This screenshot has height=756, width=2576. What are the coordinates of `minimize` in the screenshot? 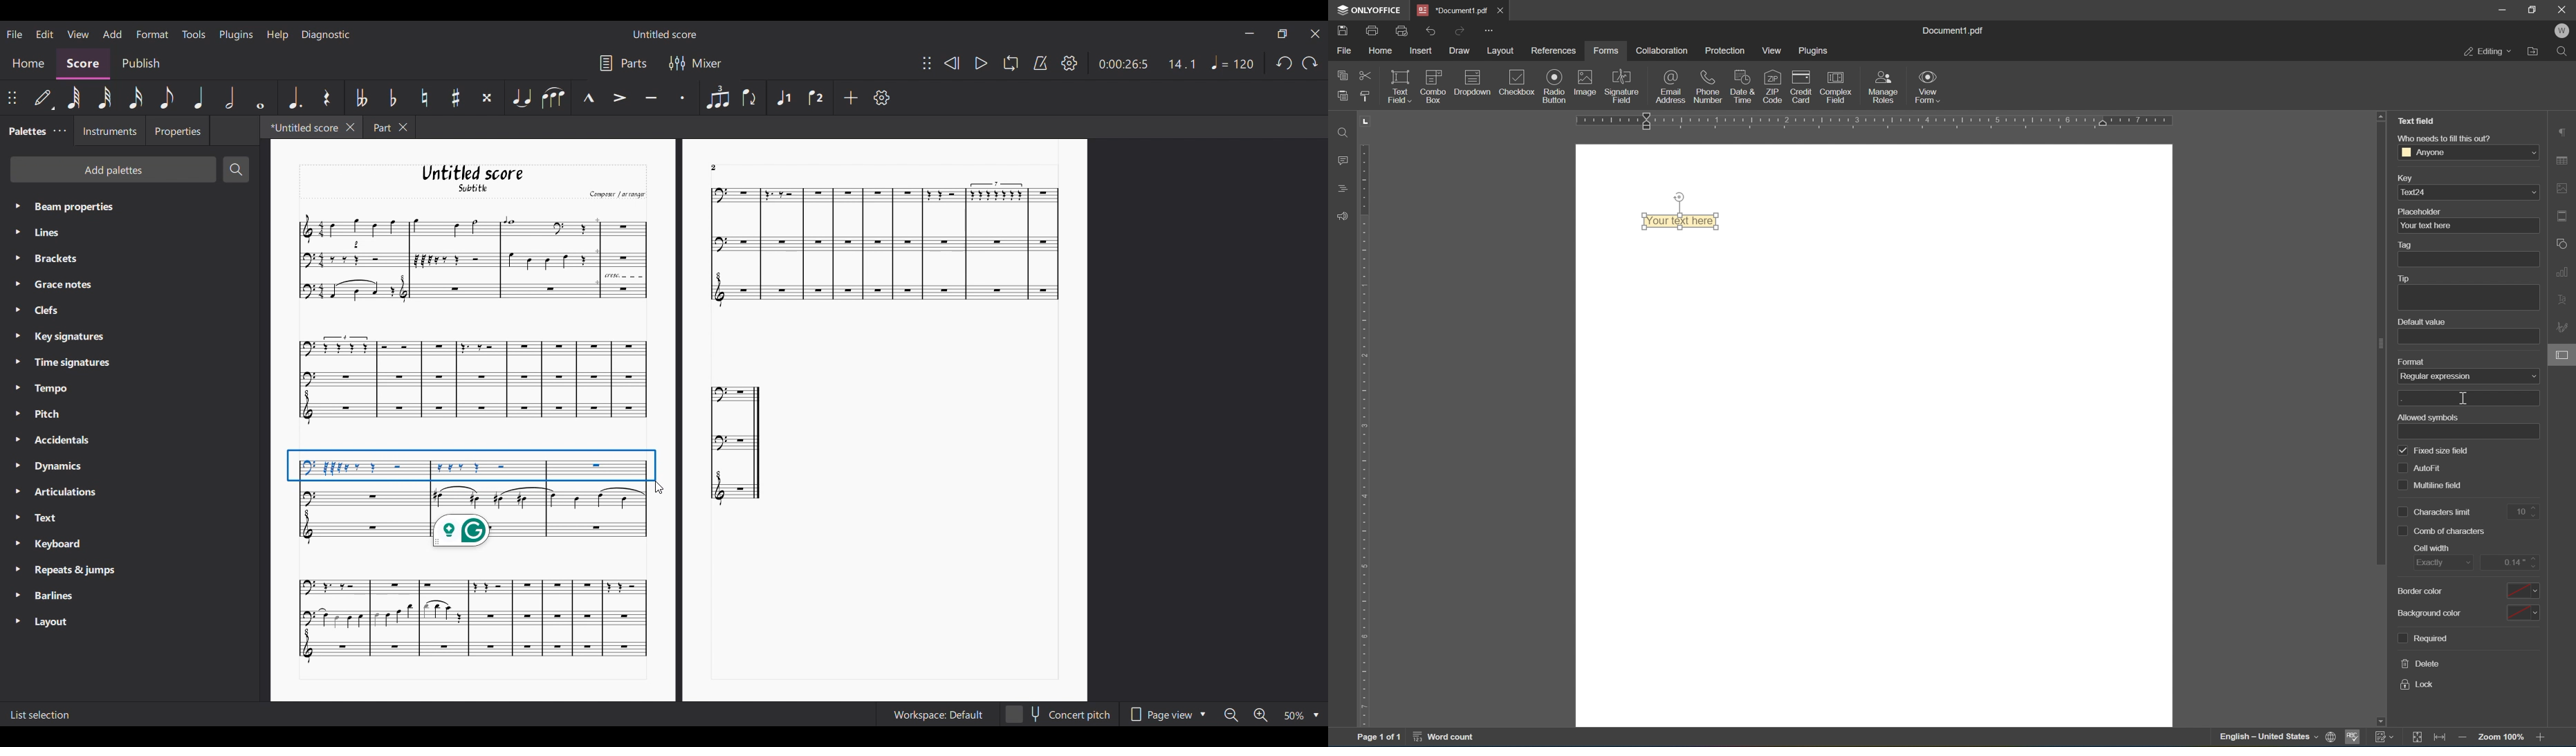 It's located at (2502, 9).